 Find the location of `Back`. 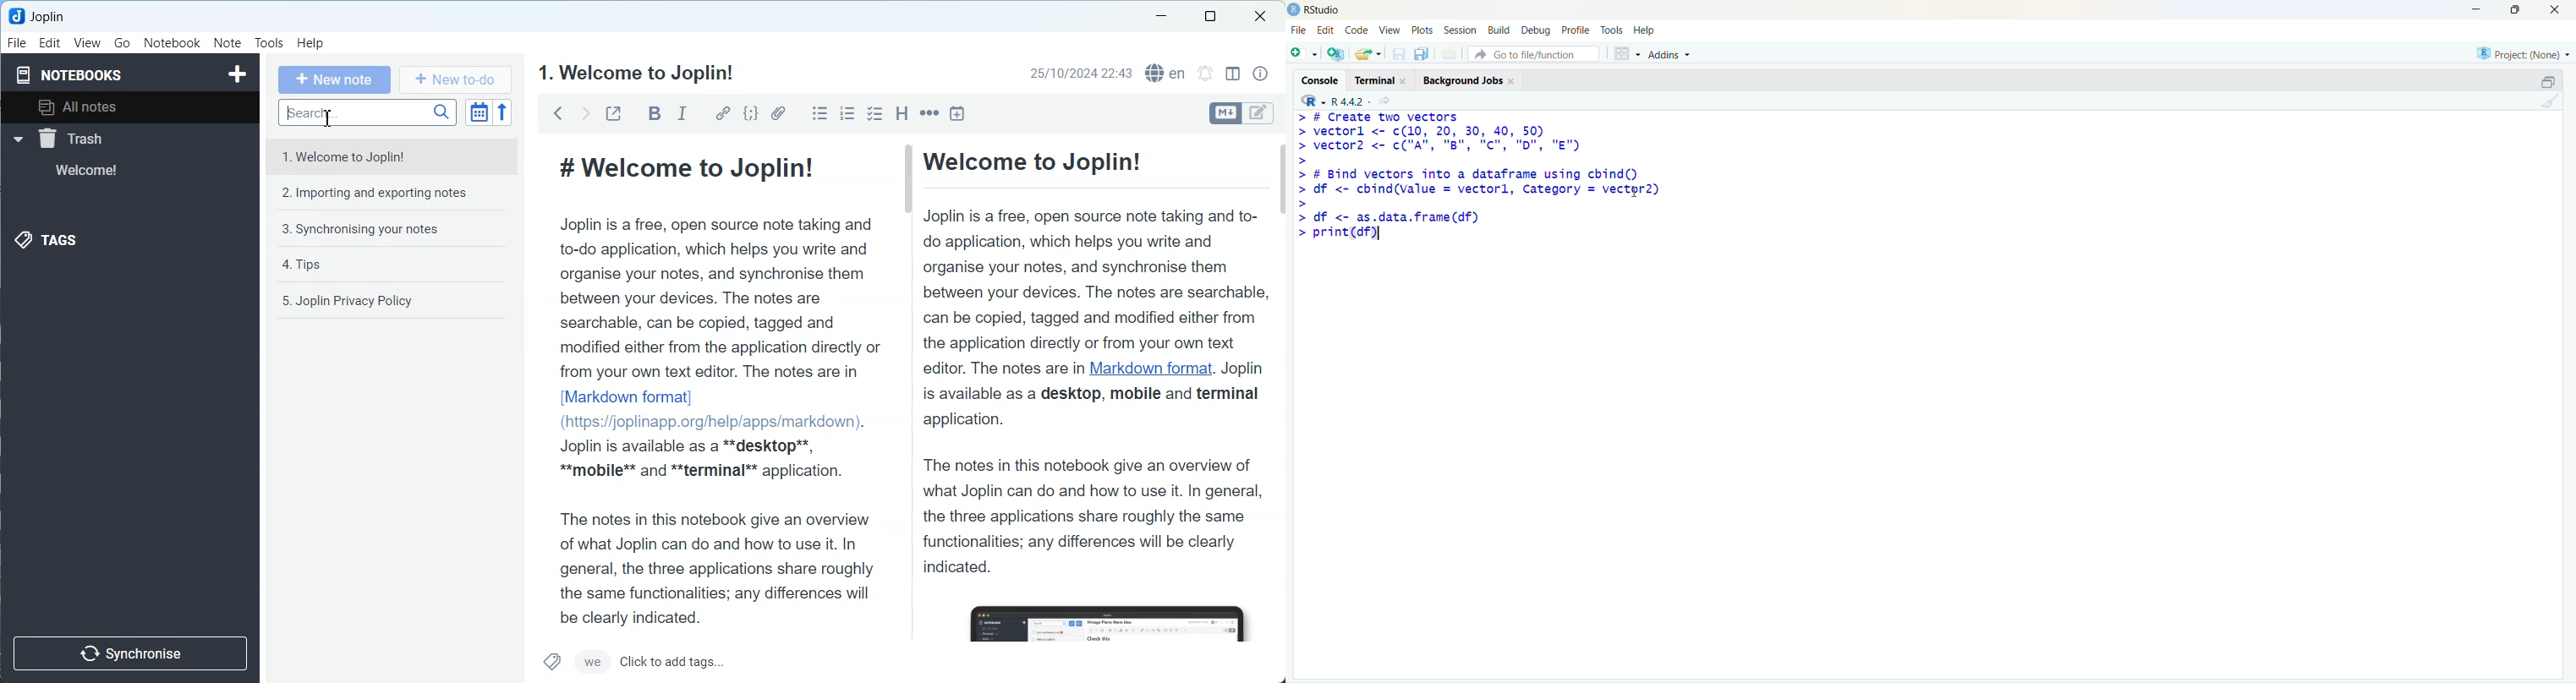

Back is located at coordinates (558, 112).